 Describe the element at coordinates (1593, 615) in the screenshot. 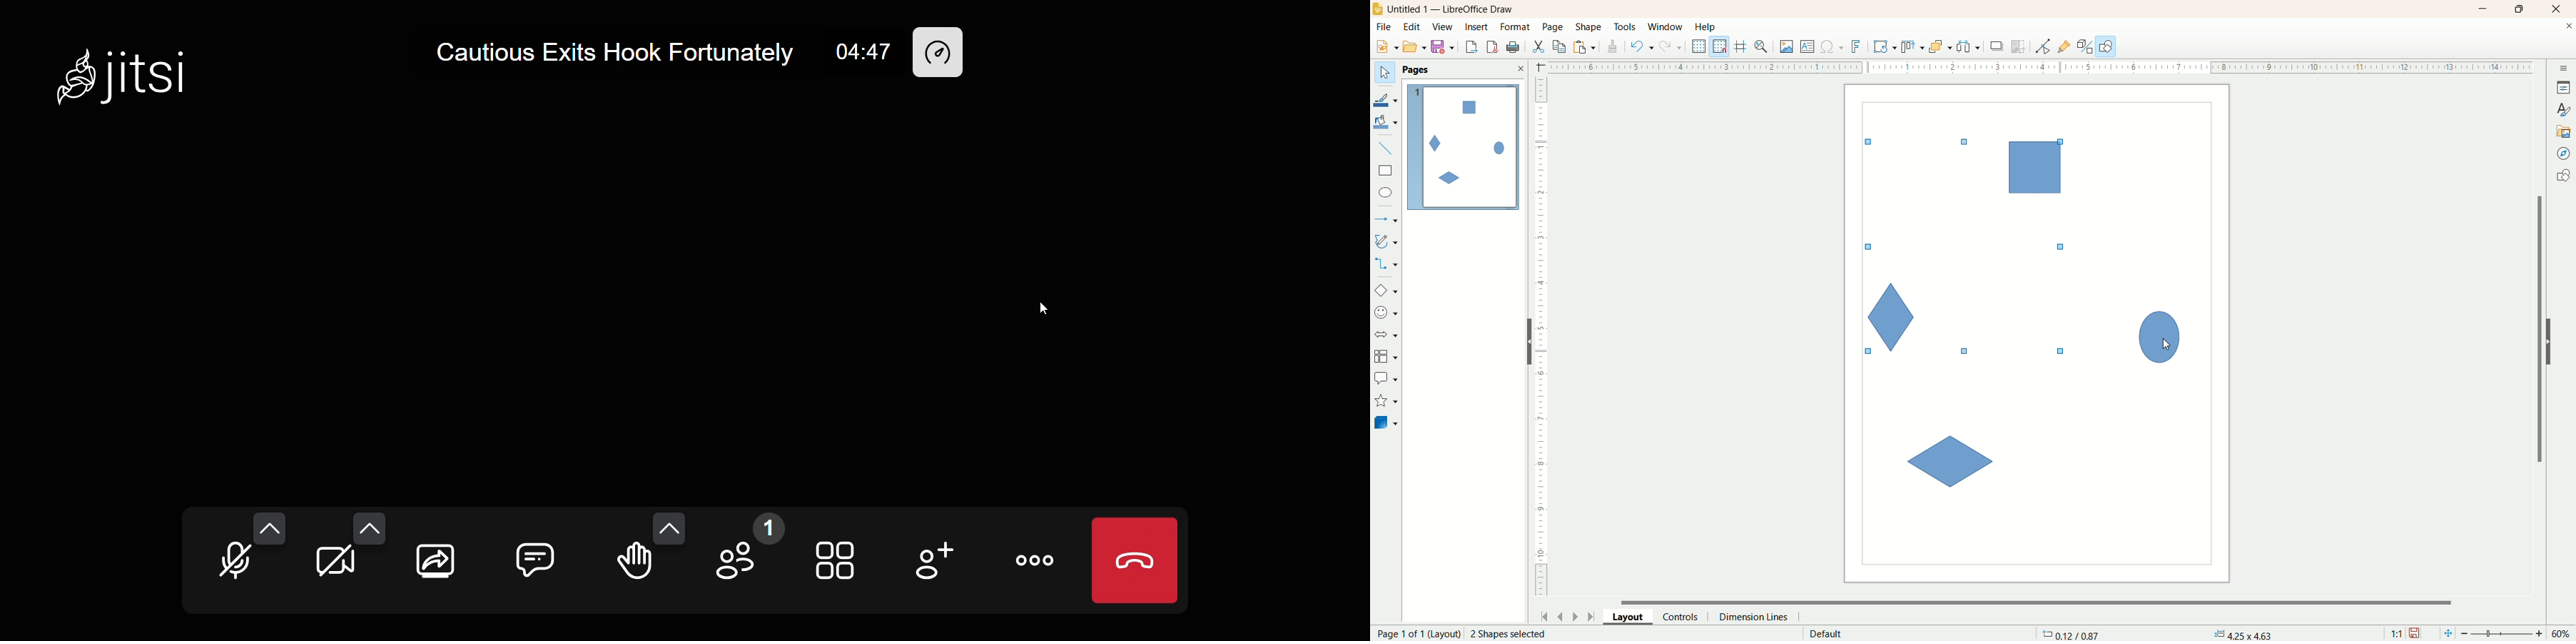

I see `last page` at that location.